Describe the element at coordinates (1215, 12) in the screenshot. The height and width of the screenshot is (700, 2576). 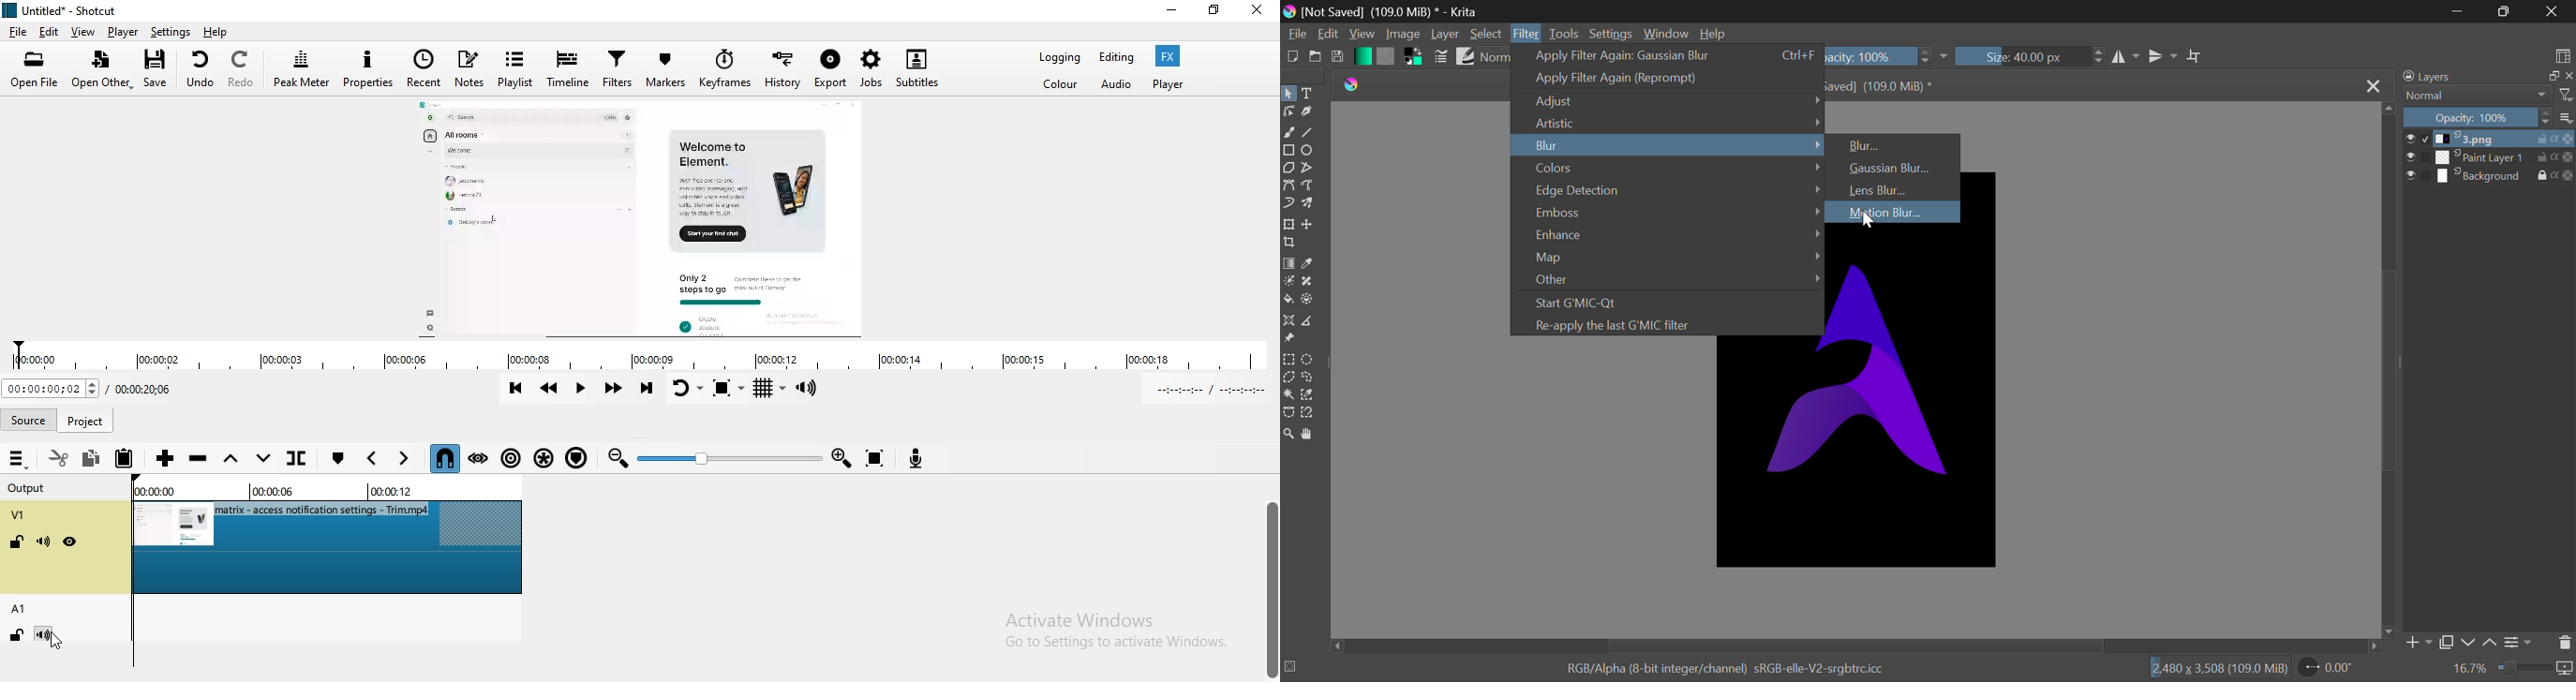
I see `Restore` at that location.